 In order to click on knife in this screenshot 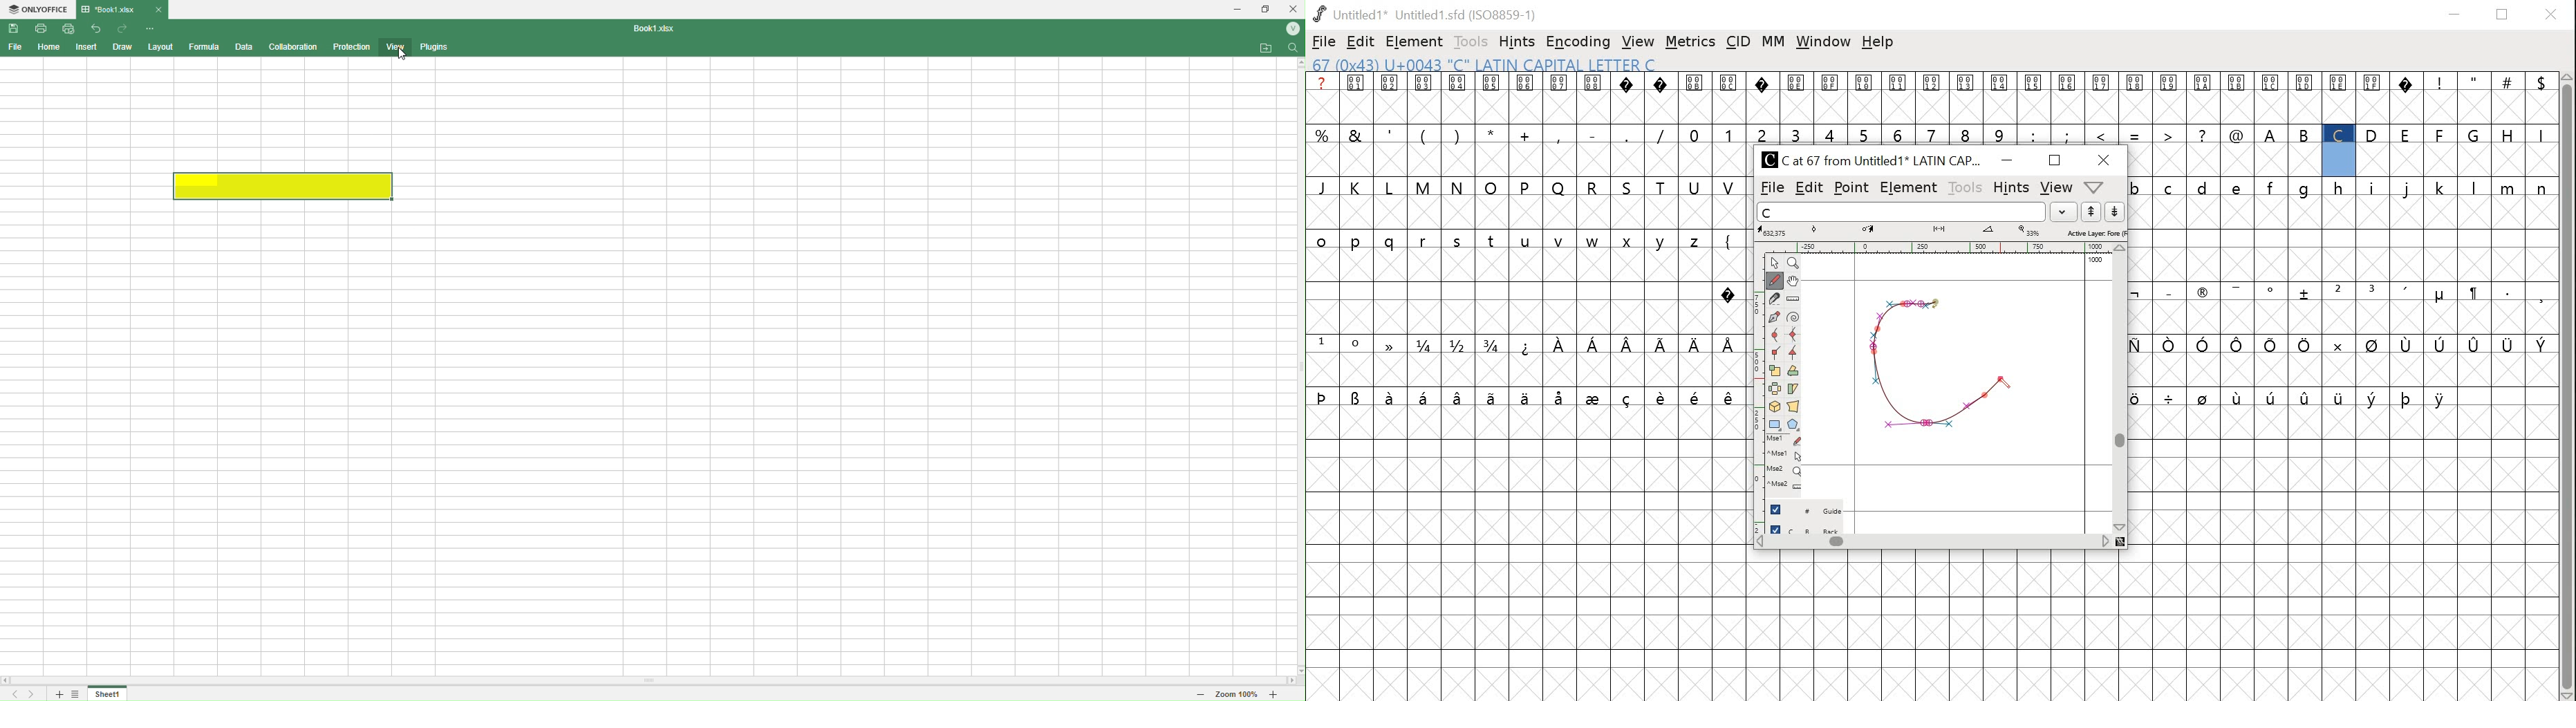, I will do `click(1777, 299)`.